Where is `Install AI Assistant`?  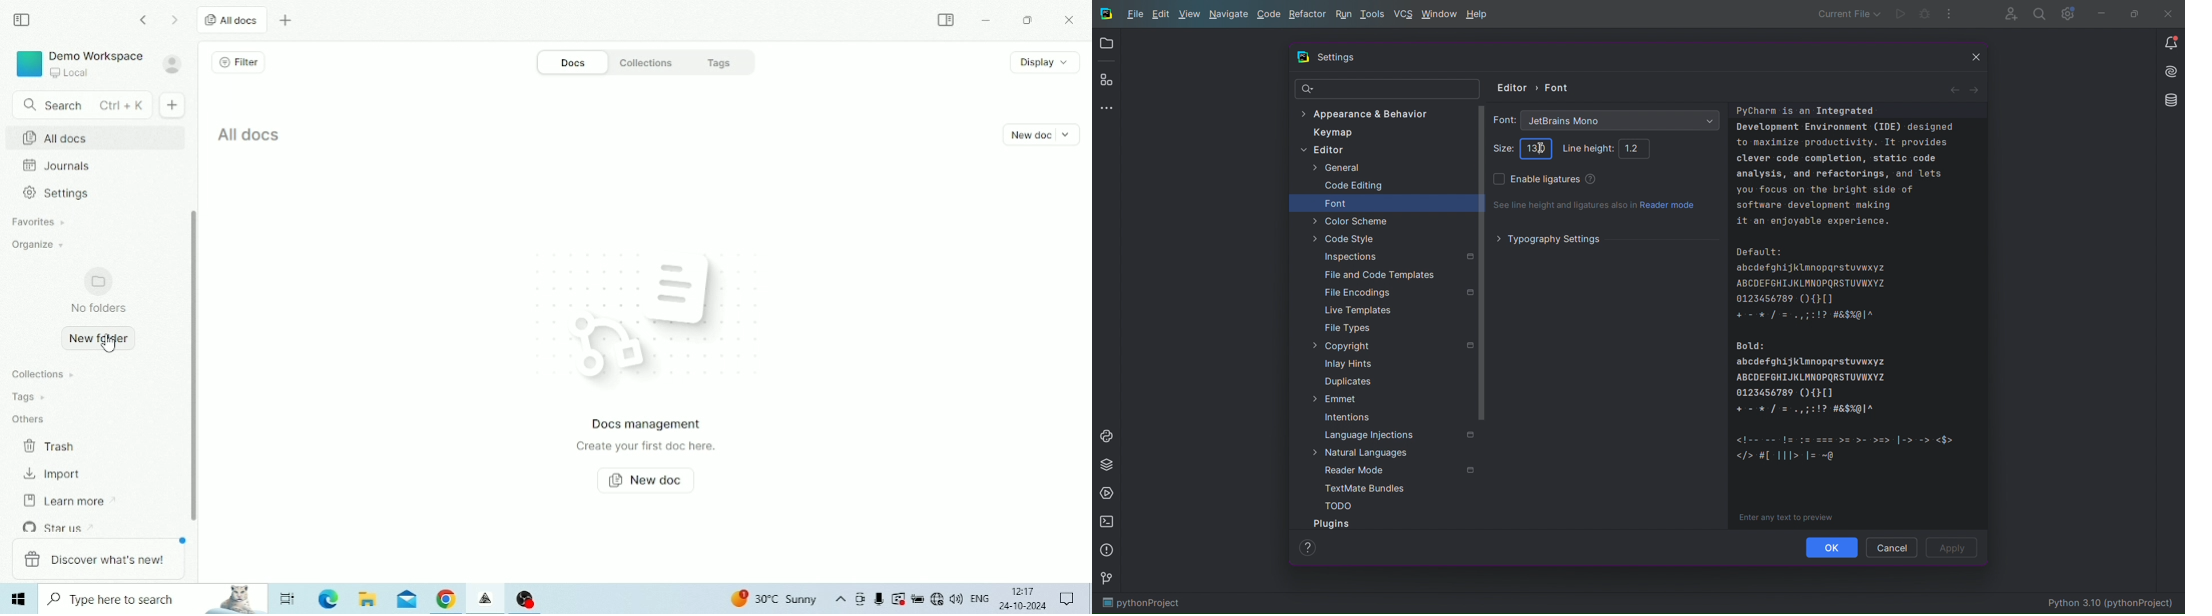
Install AI Assistant is located at coordinates (2168, 73).